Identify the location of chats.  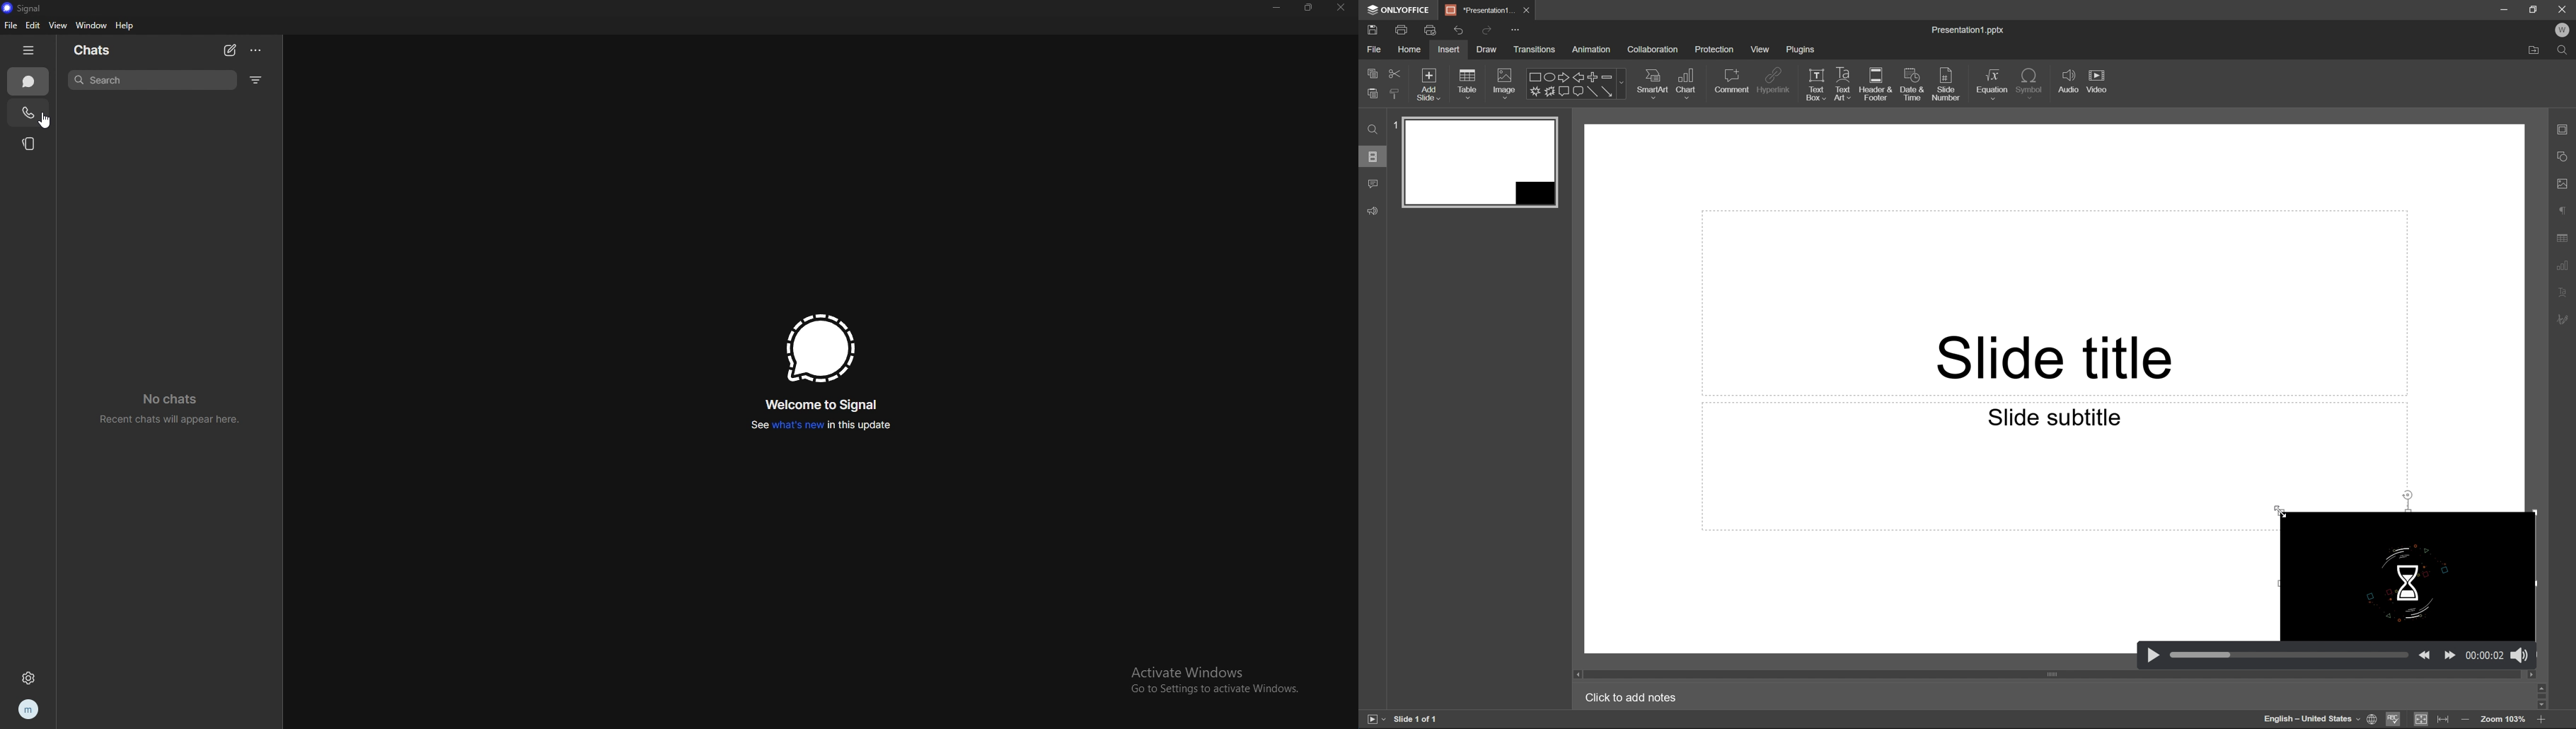
(96, 50).